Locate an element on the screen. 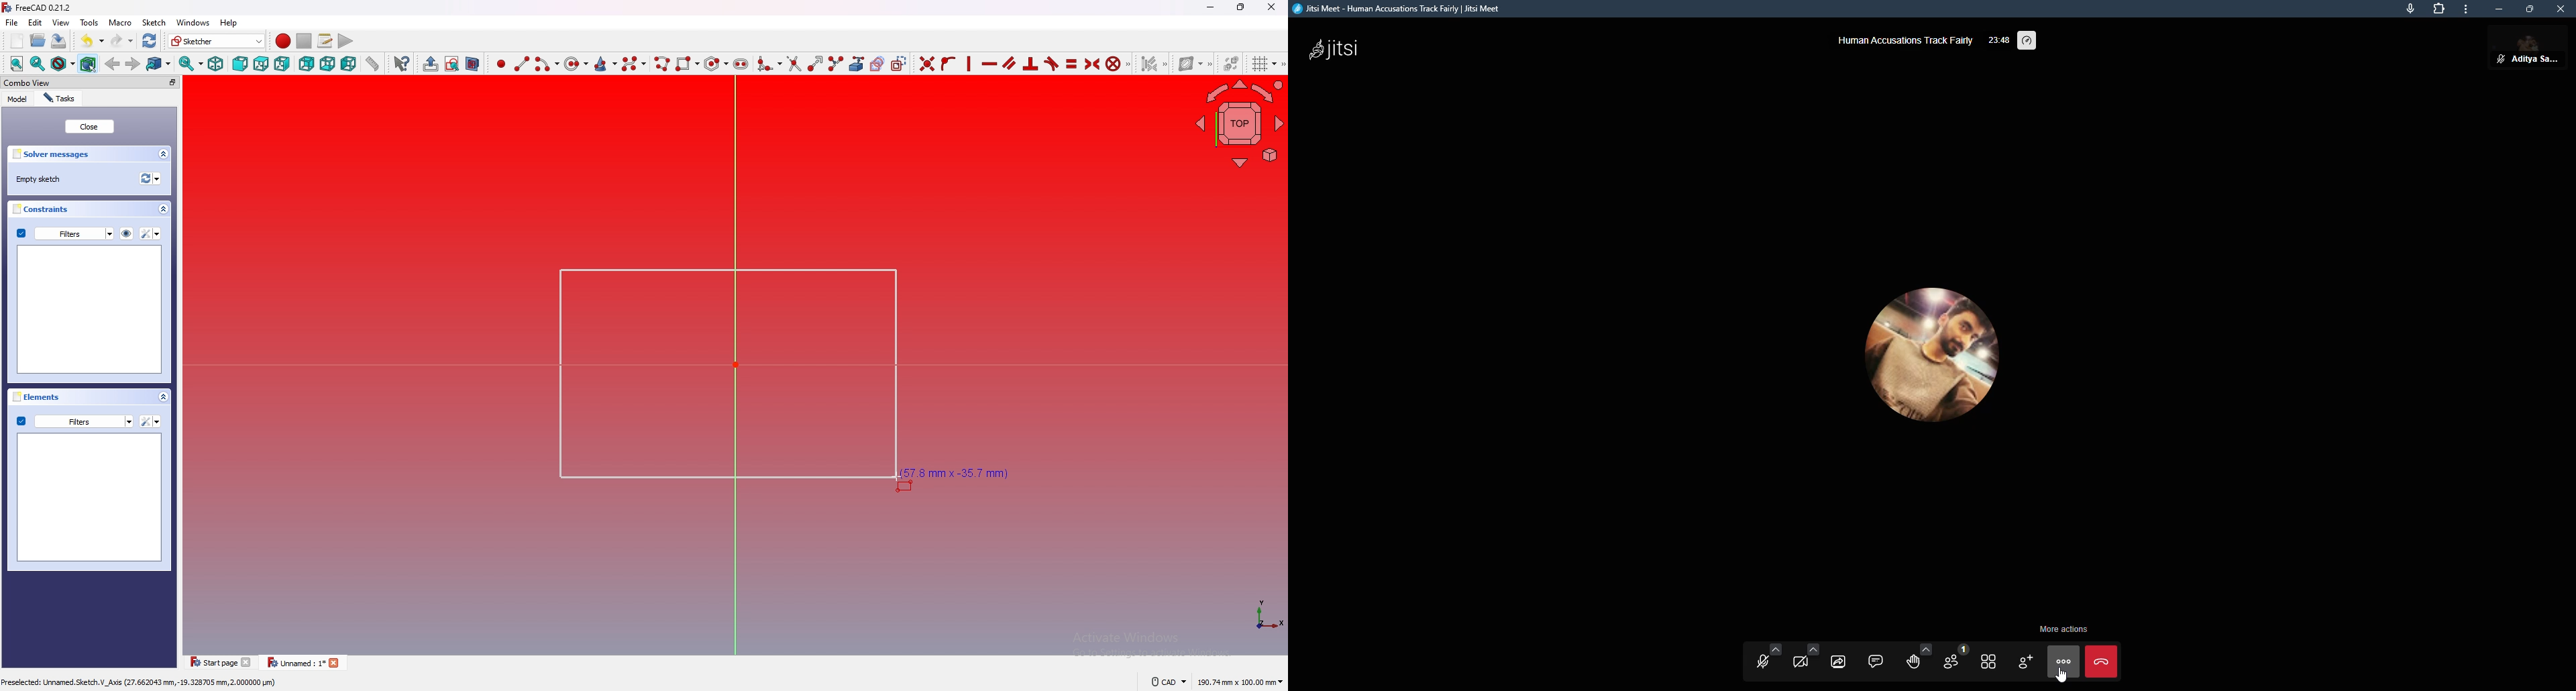  draw style is located at coordinates (63, 64).